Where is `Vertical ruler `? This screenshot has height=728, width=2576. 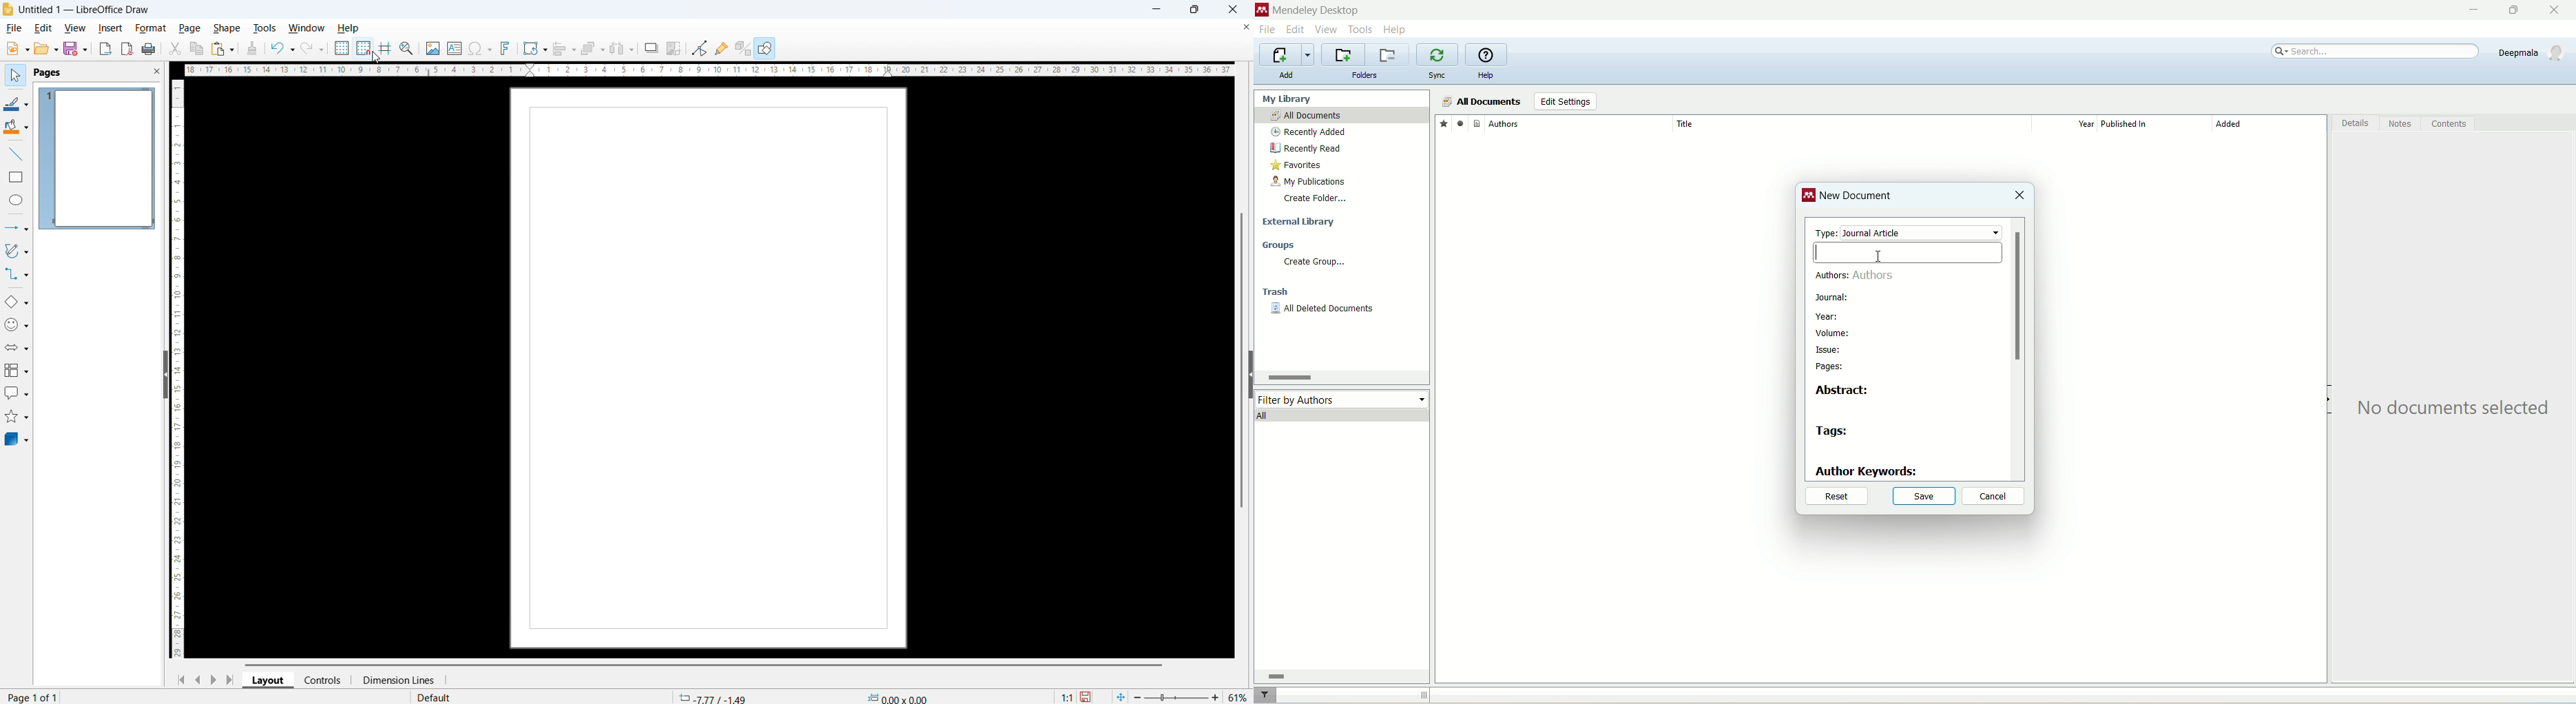 Vertical ruler  is located at coordinates (178, 370).